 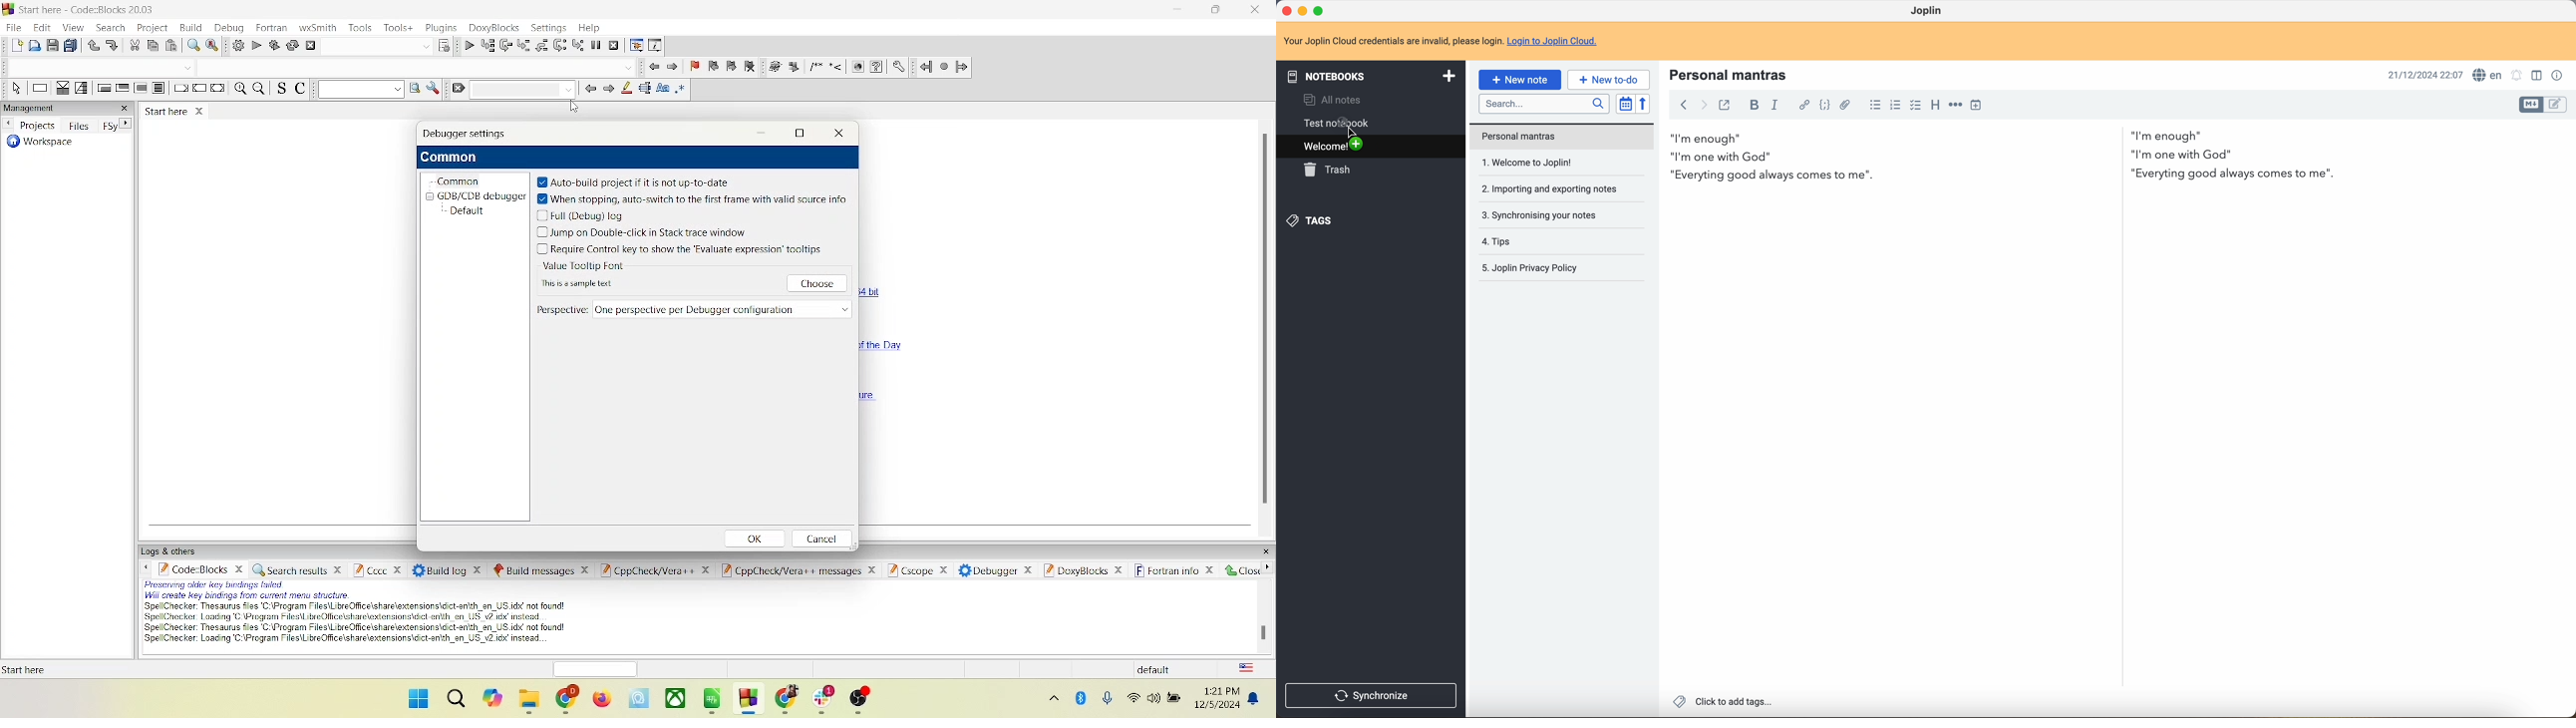 I want to click on plugins, so click(x=443, y=28).